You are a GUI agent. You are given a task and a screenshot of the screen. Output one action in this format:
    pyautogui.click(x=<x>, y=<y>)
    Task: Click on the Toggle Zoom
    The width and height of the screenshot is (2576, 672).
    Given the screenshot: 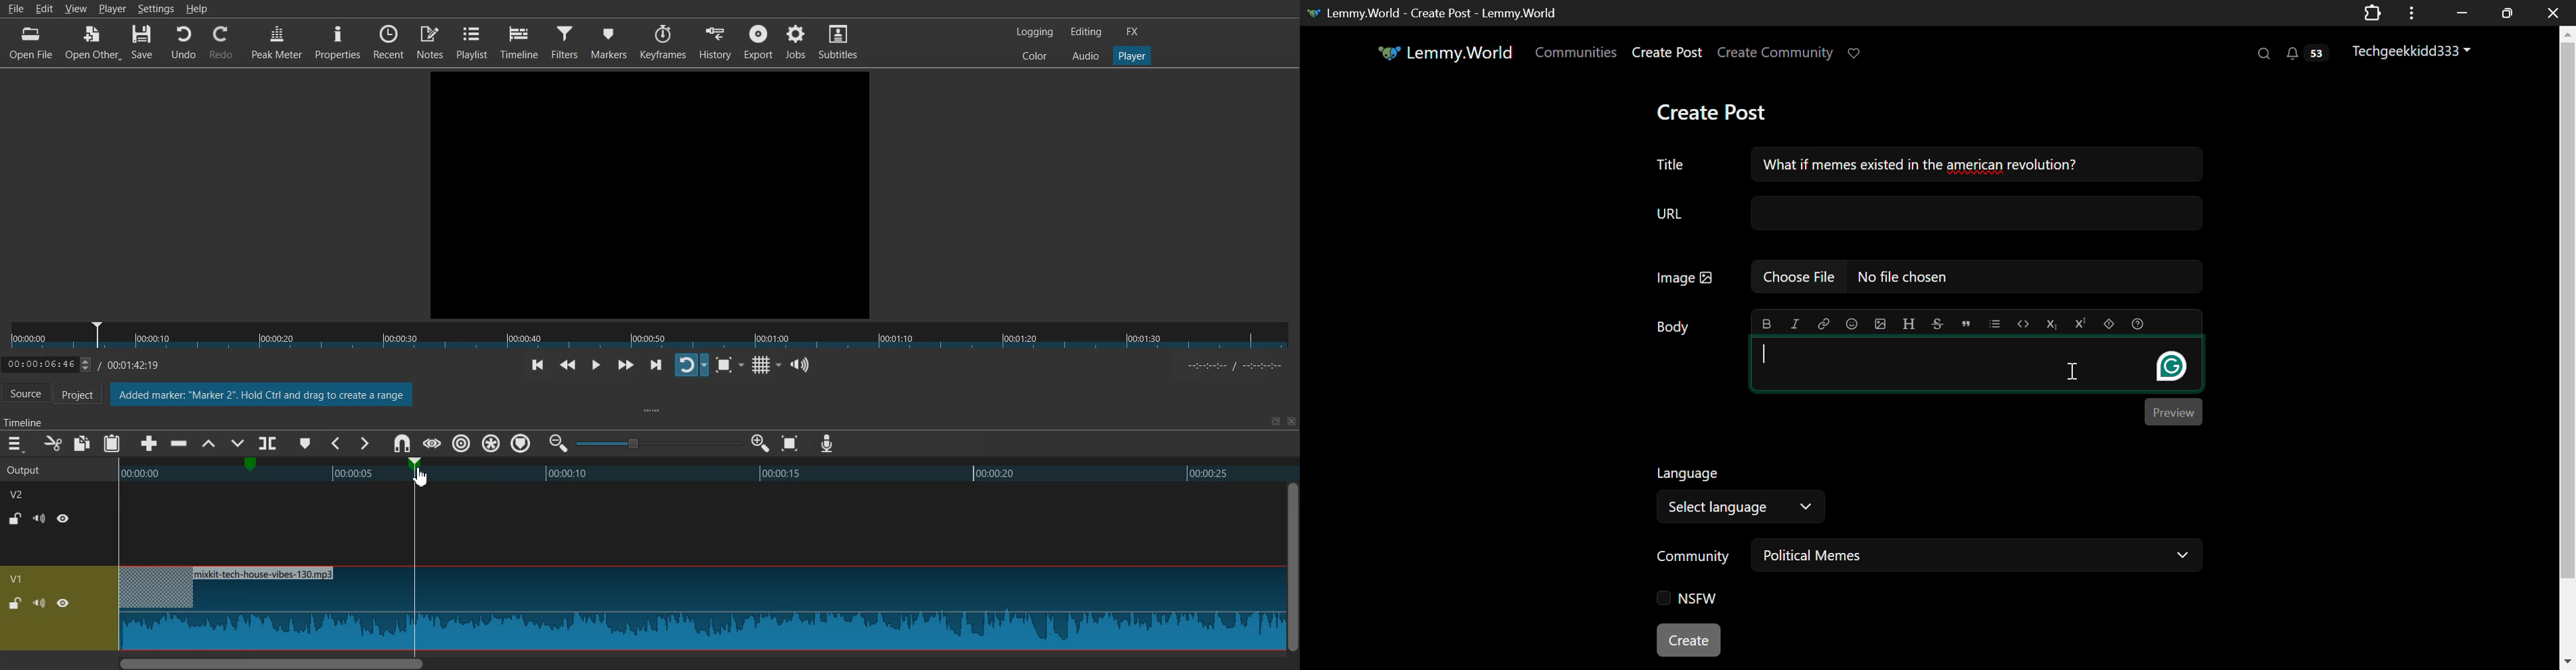 What is the action you would take?
    pyautogui.click(x=726, y=365)
    